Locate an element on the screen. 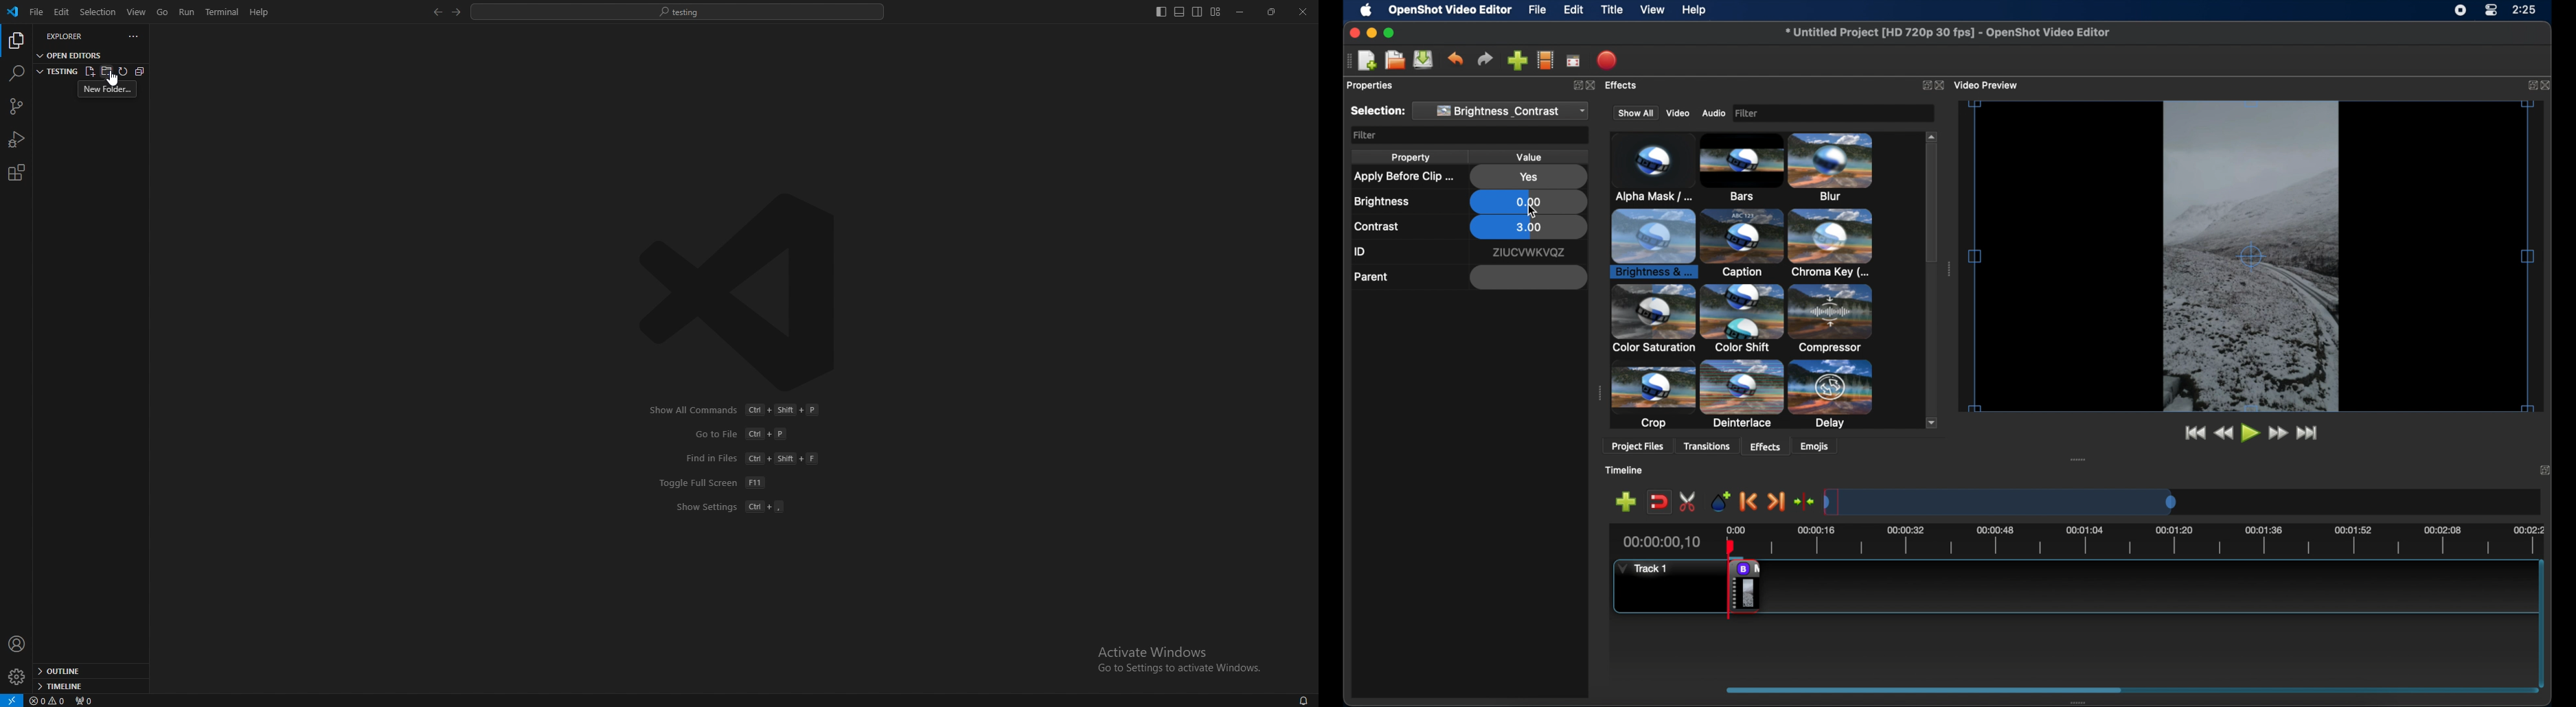 The width and height of the screenshot is (2576, 728). video preview is located at coordinates (1991, 84).